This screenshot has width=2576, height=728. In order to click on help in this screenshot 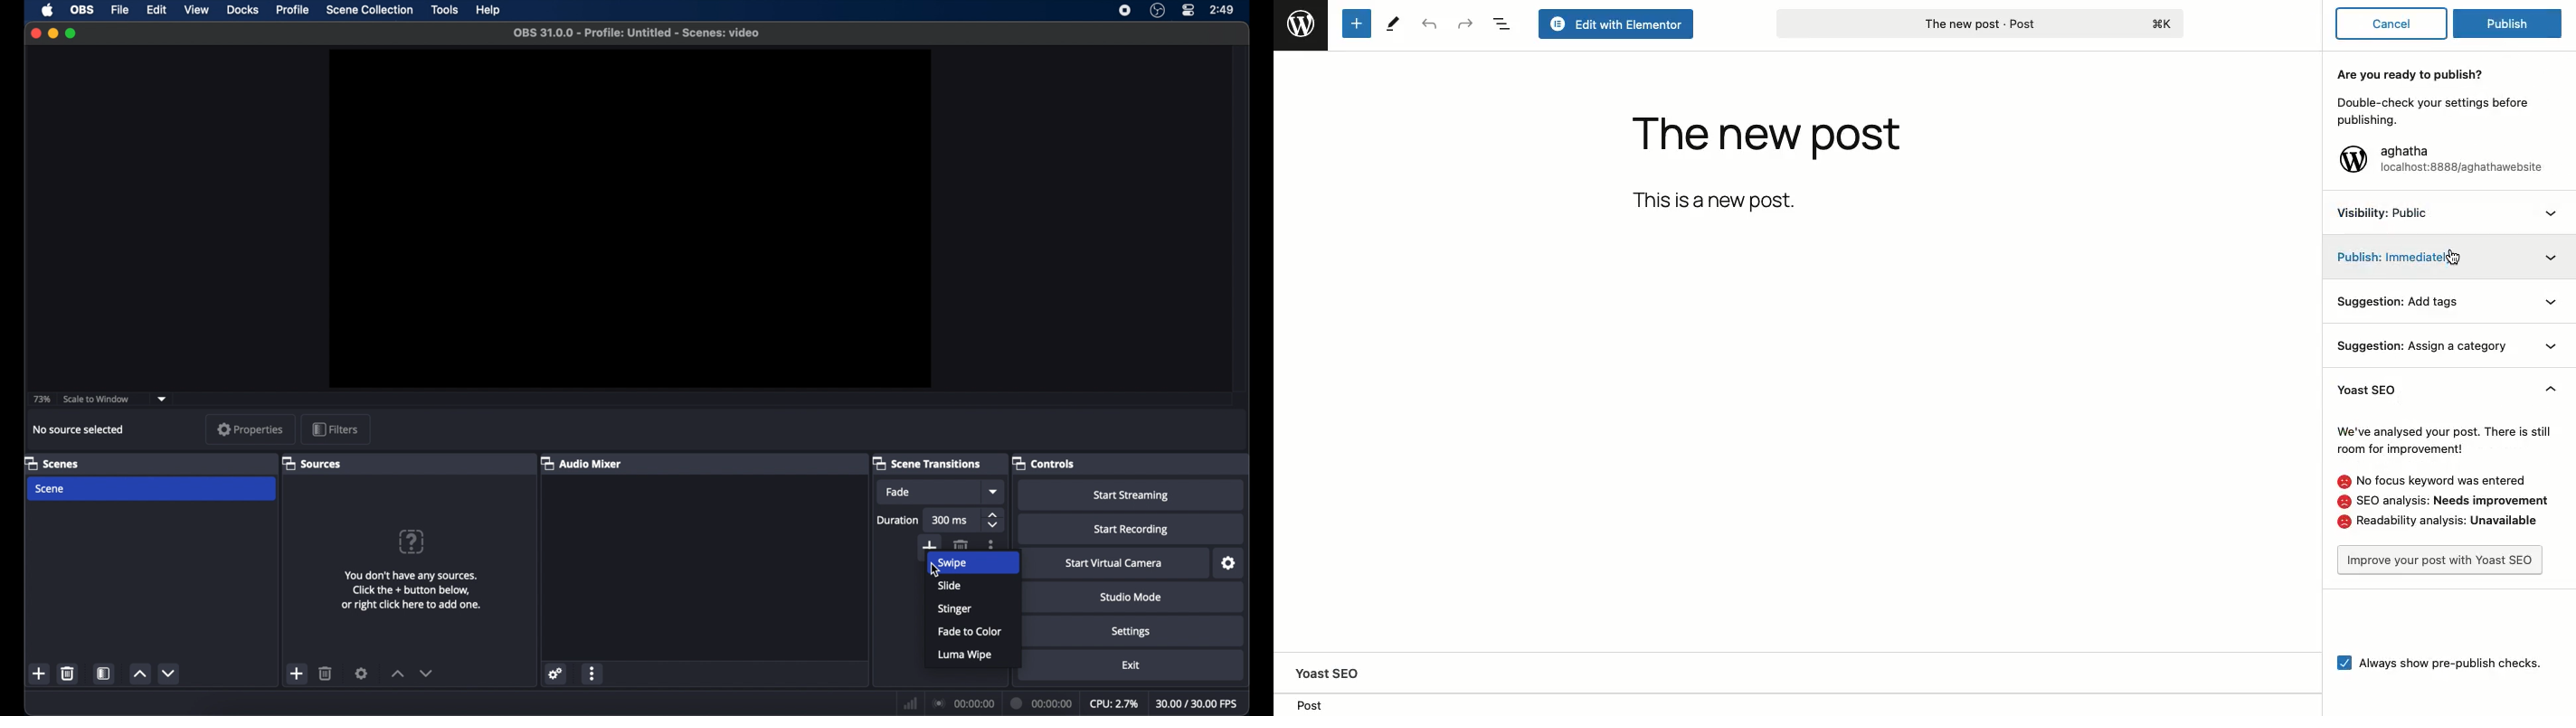, I will do `click(490, 10)`.